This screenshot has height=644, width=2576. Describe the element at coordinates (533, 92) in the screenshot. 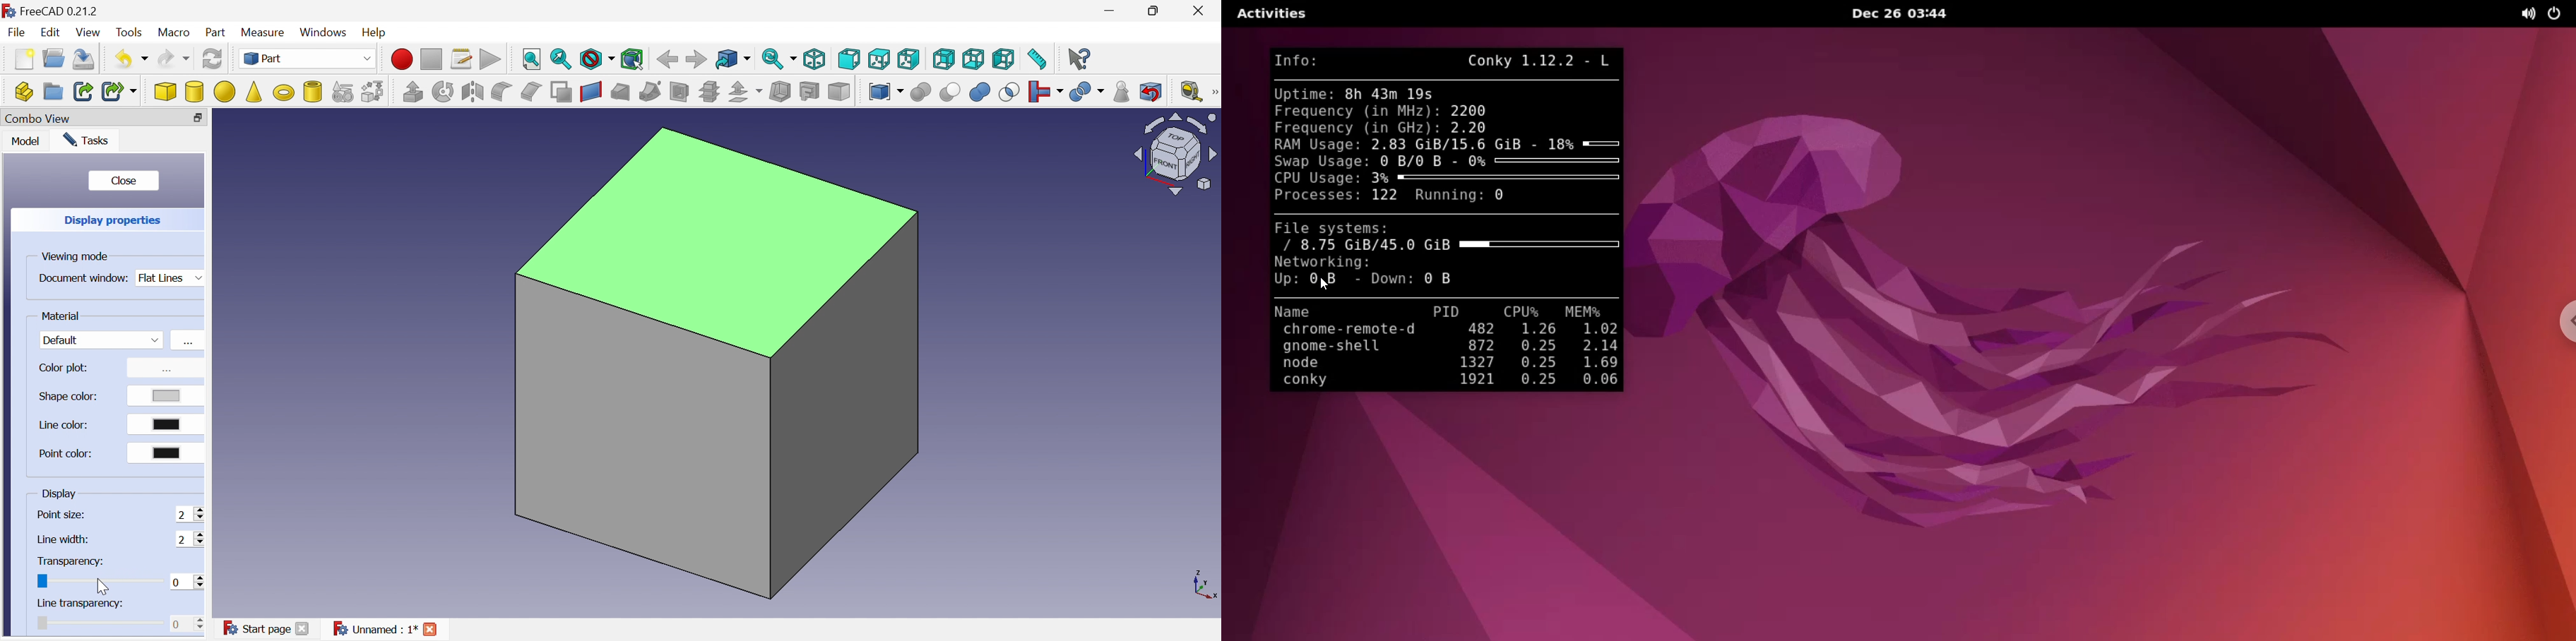

I see `Chamfer` at that location.